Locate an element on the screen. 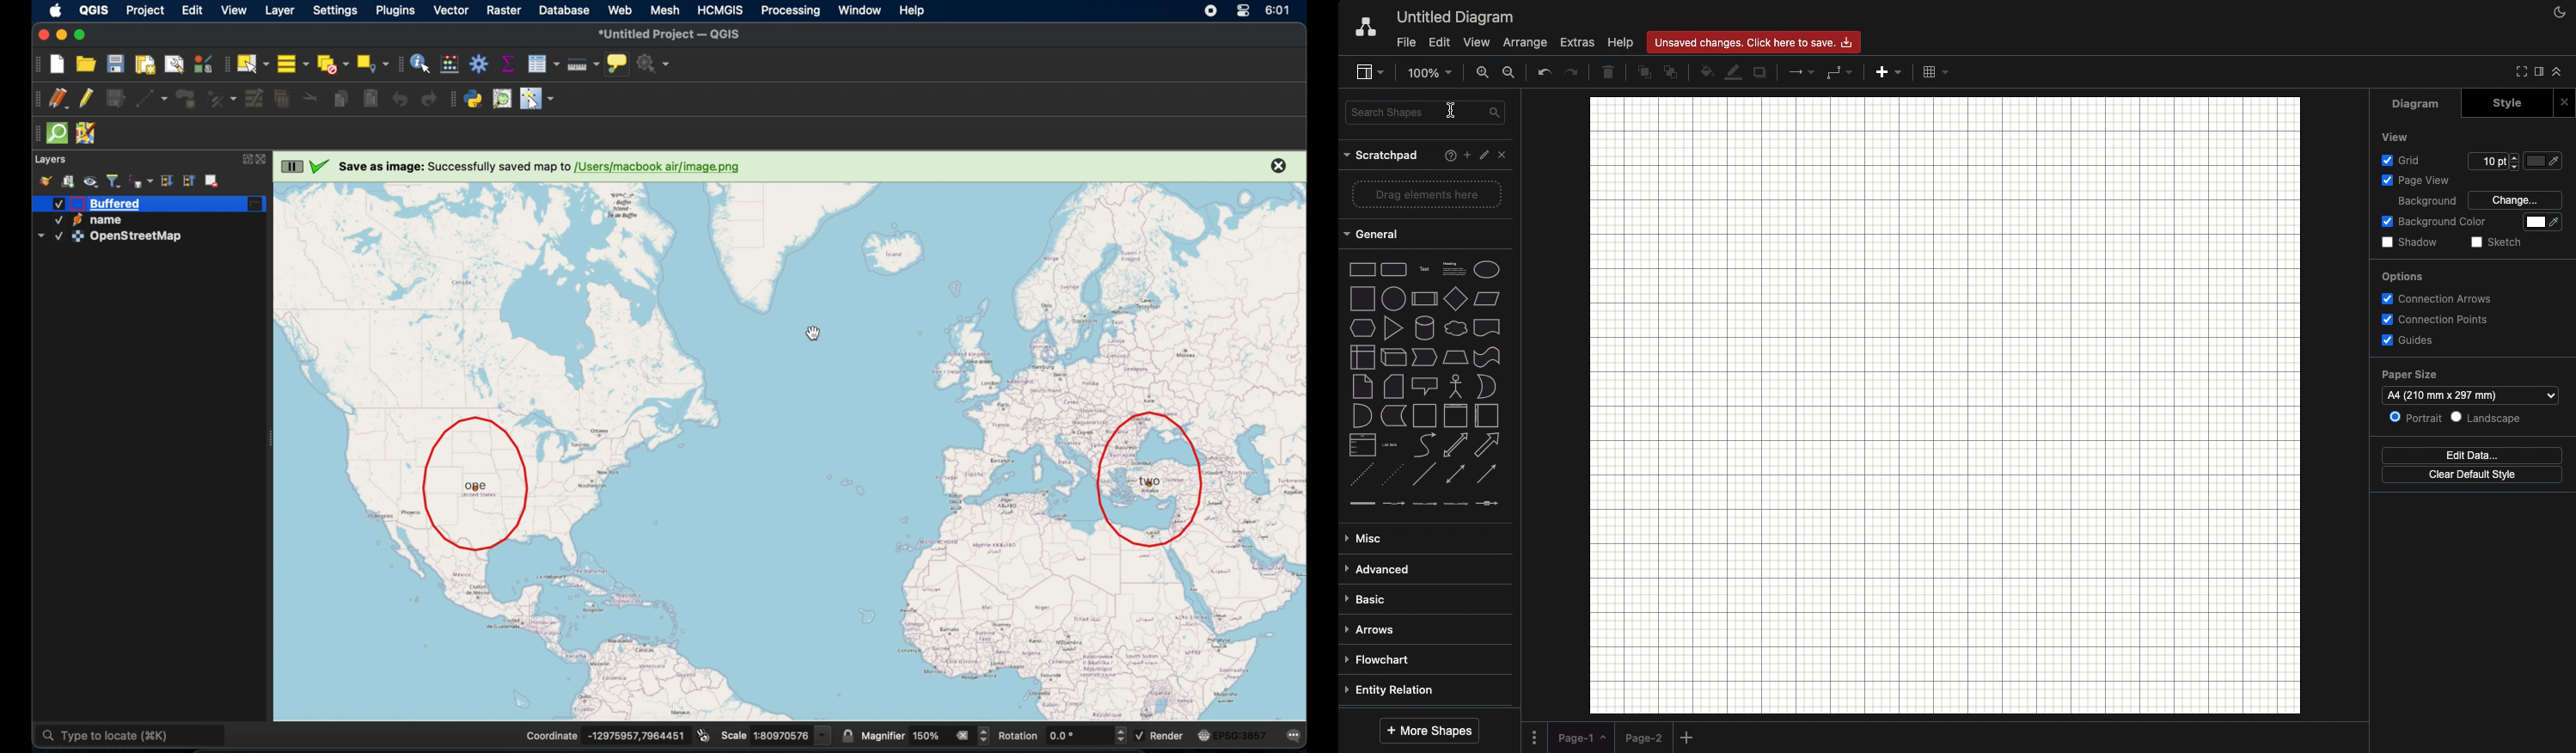 This screenshot has height=756, width=2576. Arrow is located at coordinates (1802, 71).